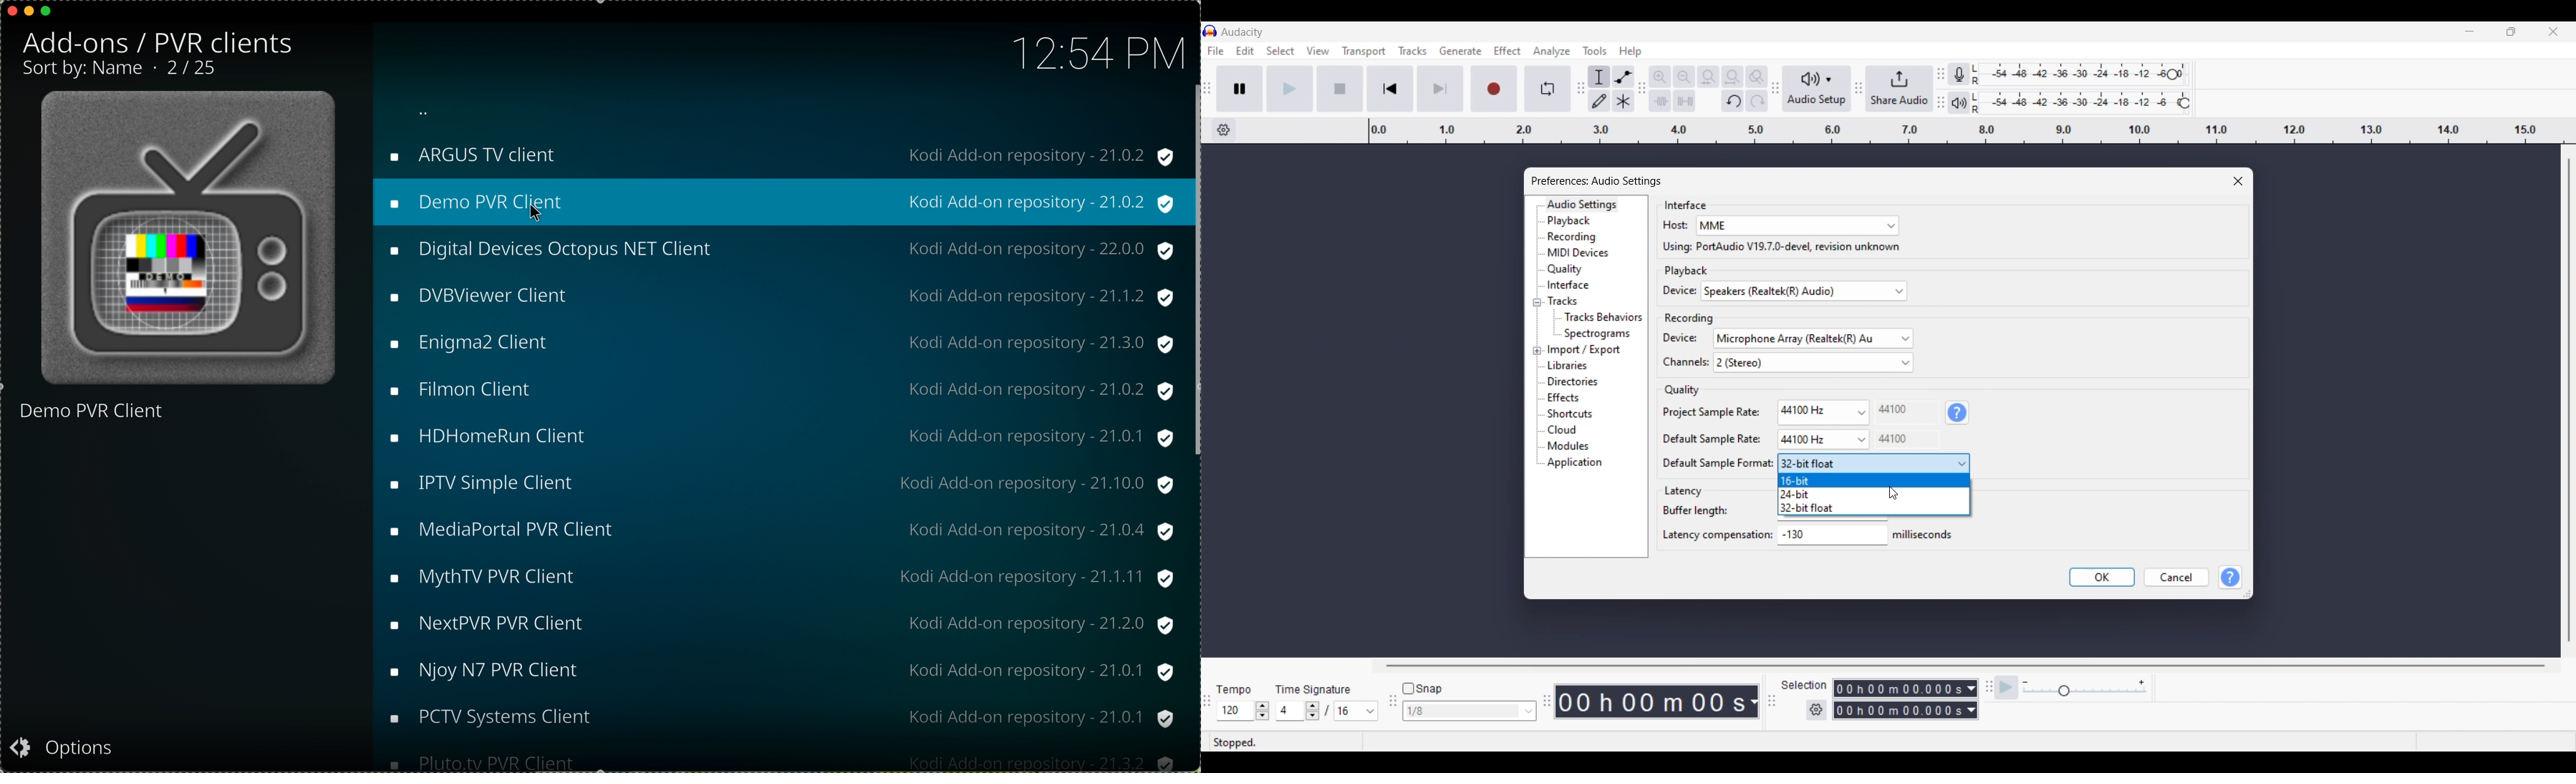 The height and width of the screenshot is (784, 2576). Describe the element at coordinates (120, 69) in the screenshot. I see `sort by: name . 2 / 25` at that location.